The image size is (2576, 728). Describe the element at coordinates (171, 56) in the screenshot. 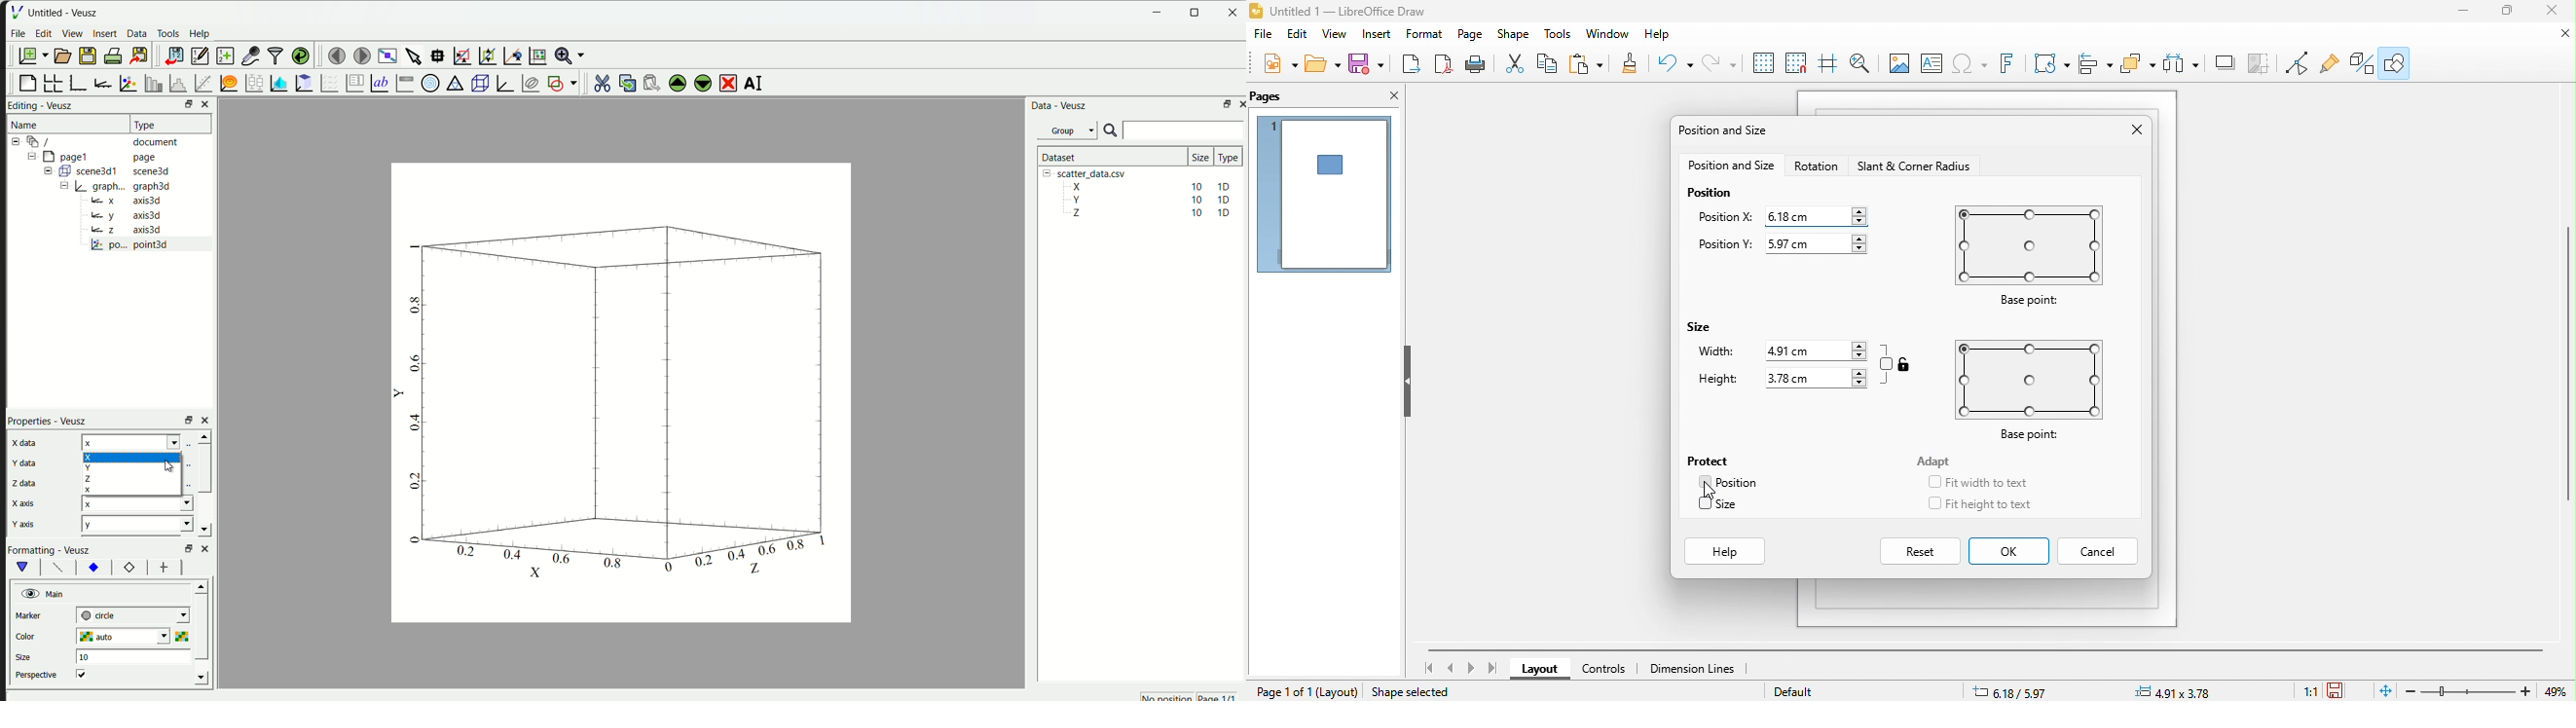

I see `import data` at that location.